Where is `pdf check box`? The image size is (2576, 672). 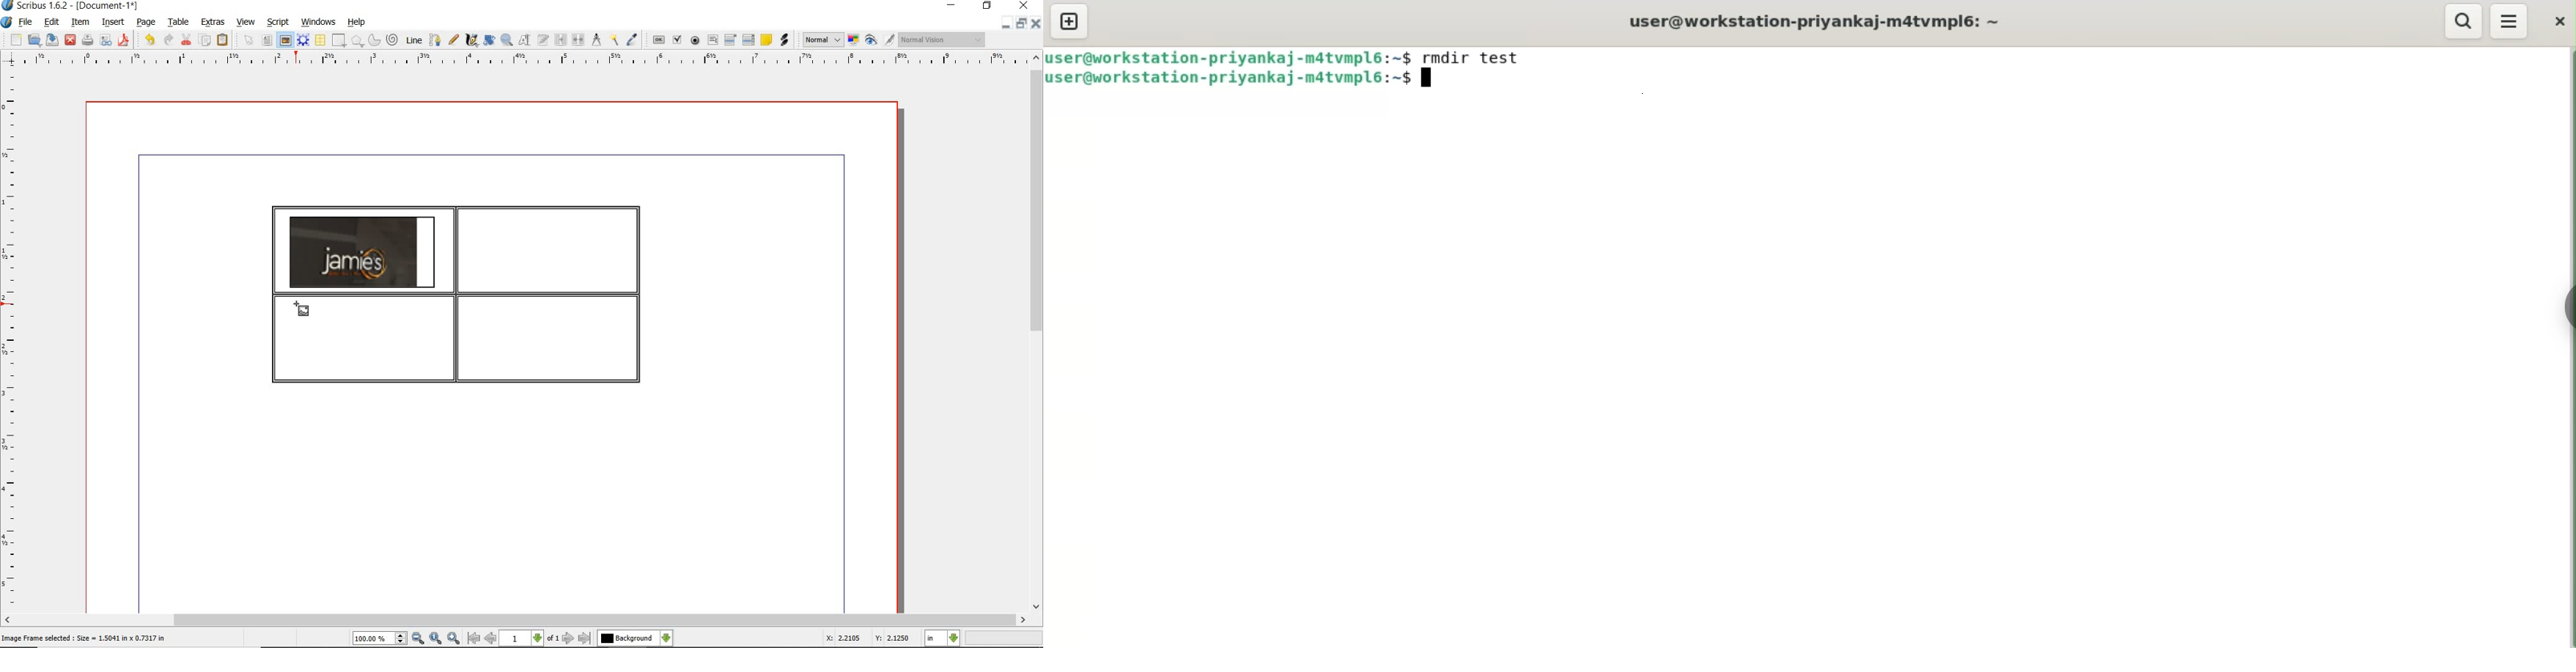
pdf check box is located at coordinates (679, 41).